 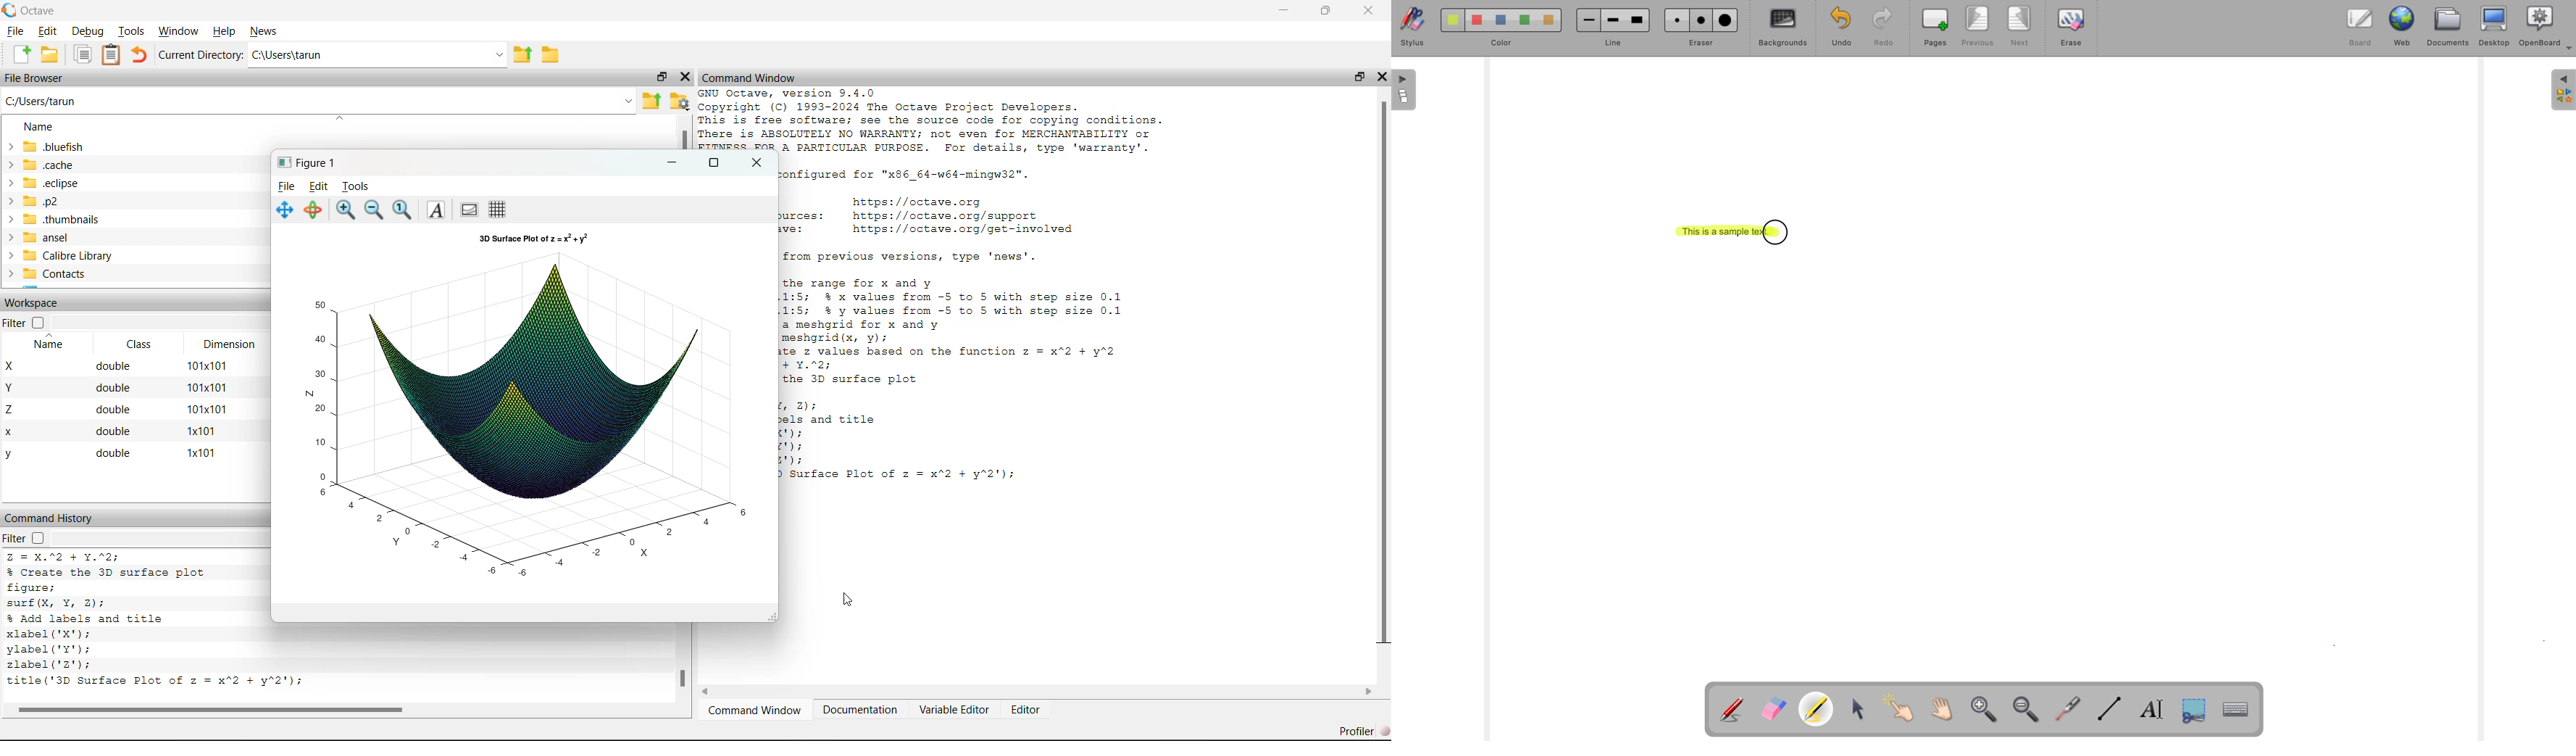 I want to click on y double x101, so click(x=114, y=453).